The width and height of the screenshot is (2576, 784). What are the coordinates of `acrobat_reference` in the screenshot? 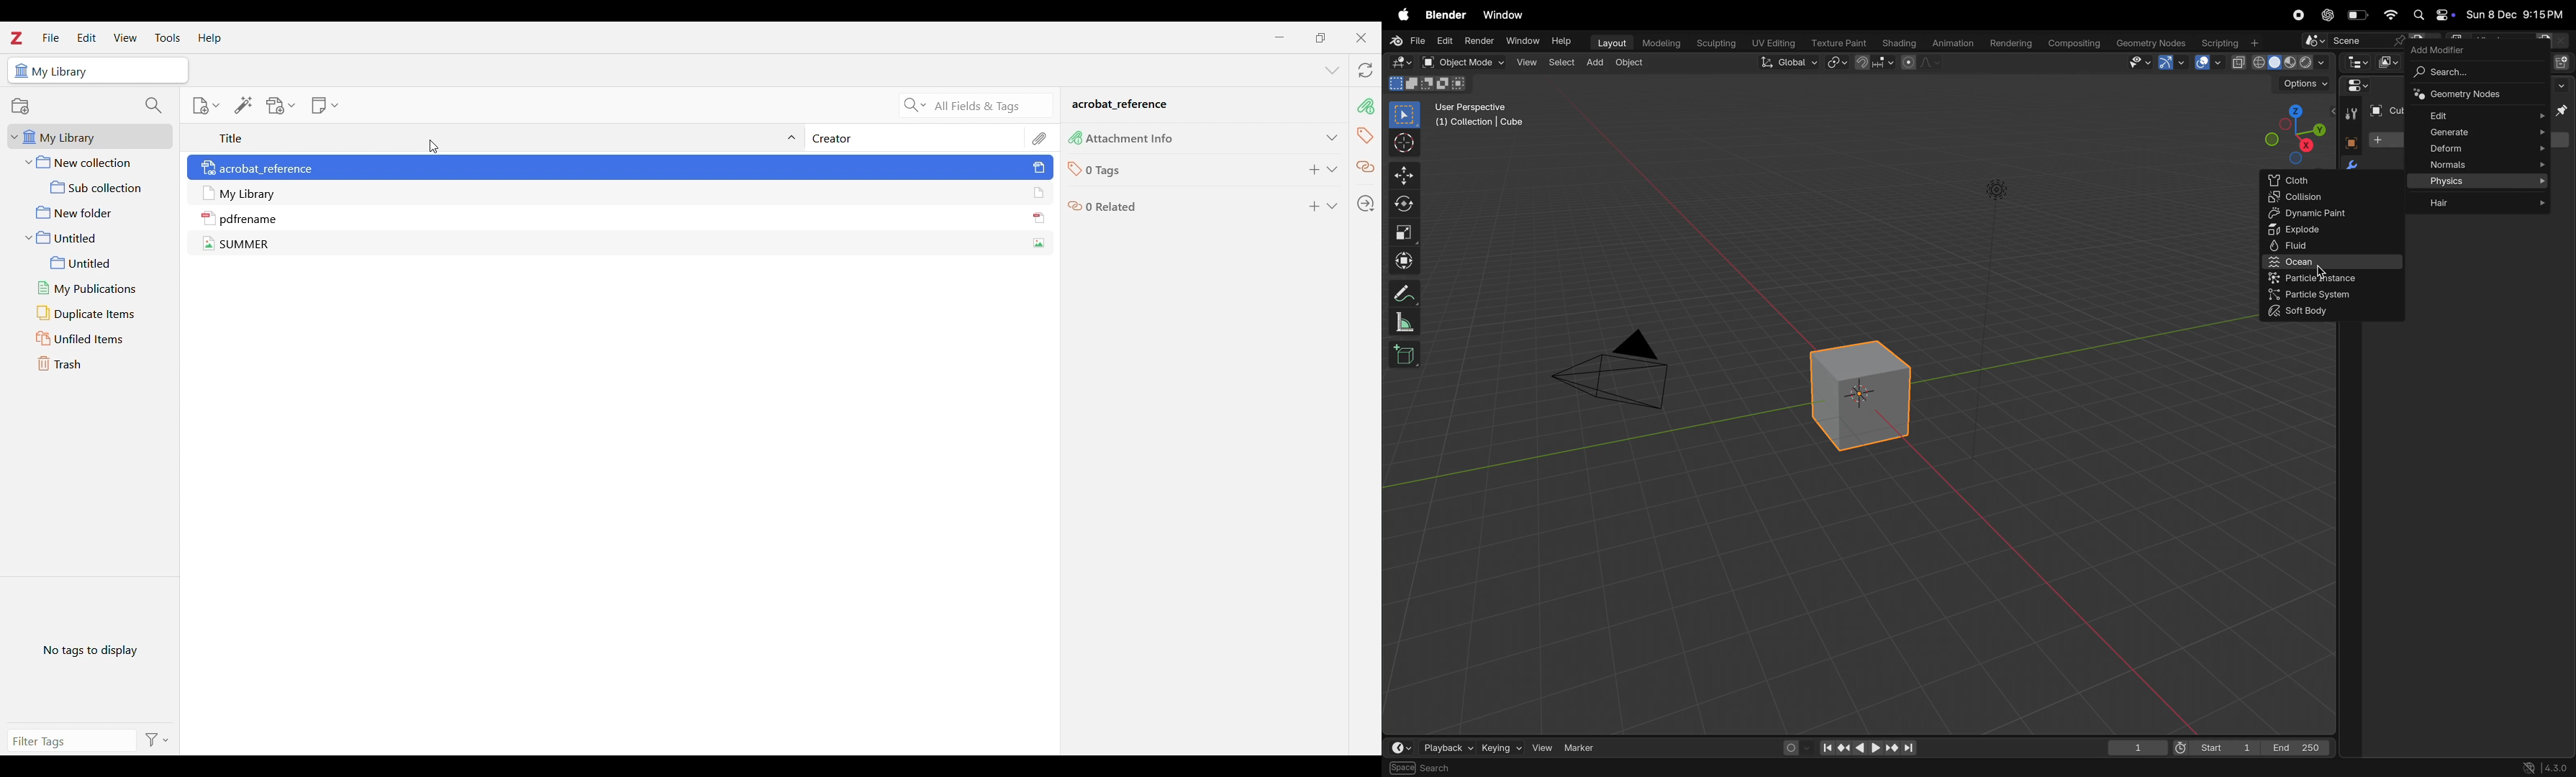 It's located at (267, 168).